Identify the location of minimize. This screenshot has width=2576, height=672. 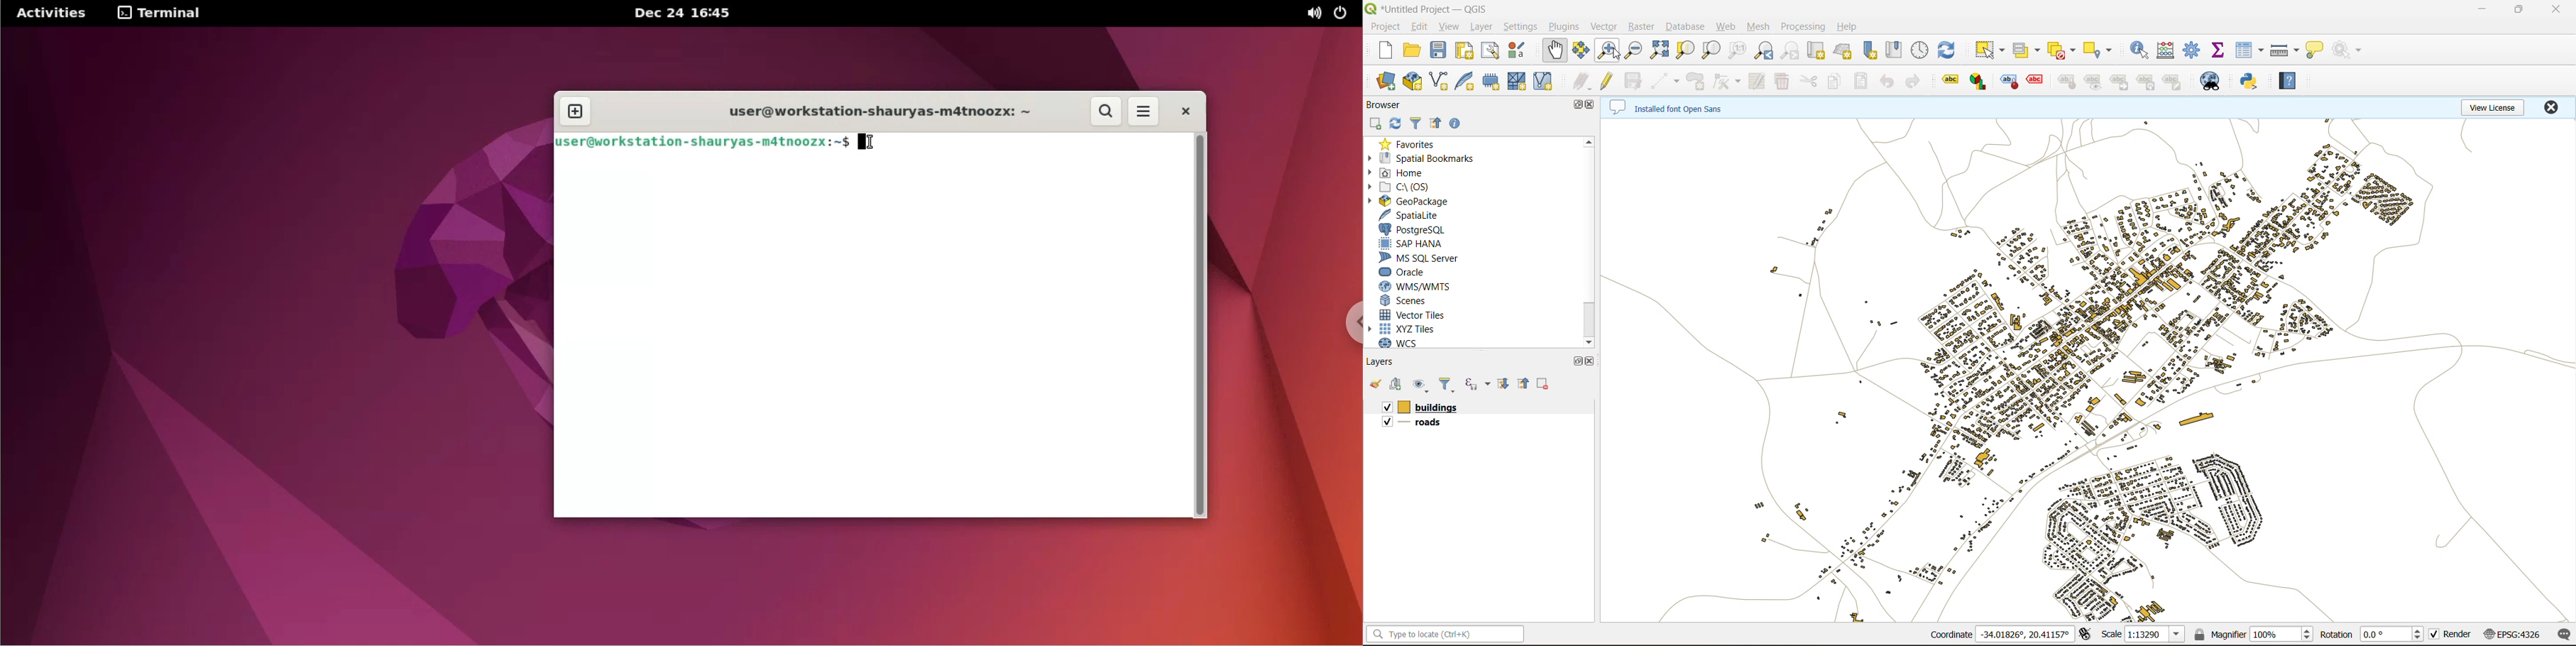
(2482, 13).